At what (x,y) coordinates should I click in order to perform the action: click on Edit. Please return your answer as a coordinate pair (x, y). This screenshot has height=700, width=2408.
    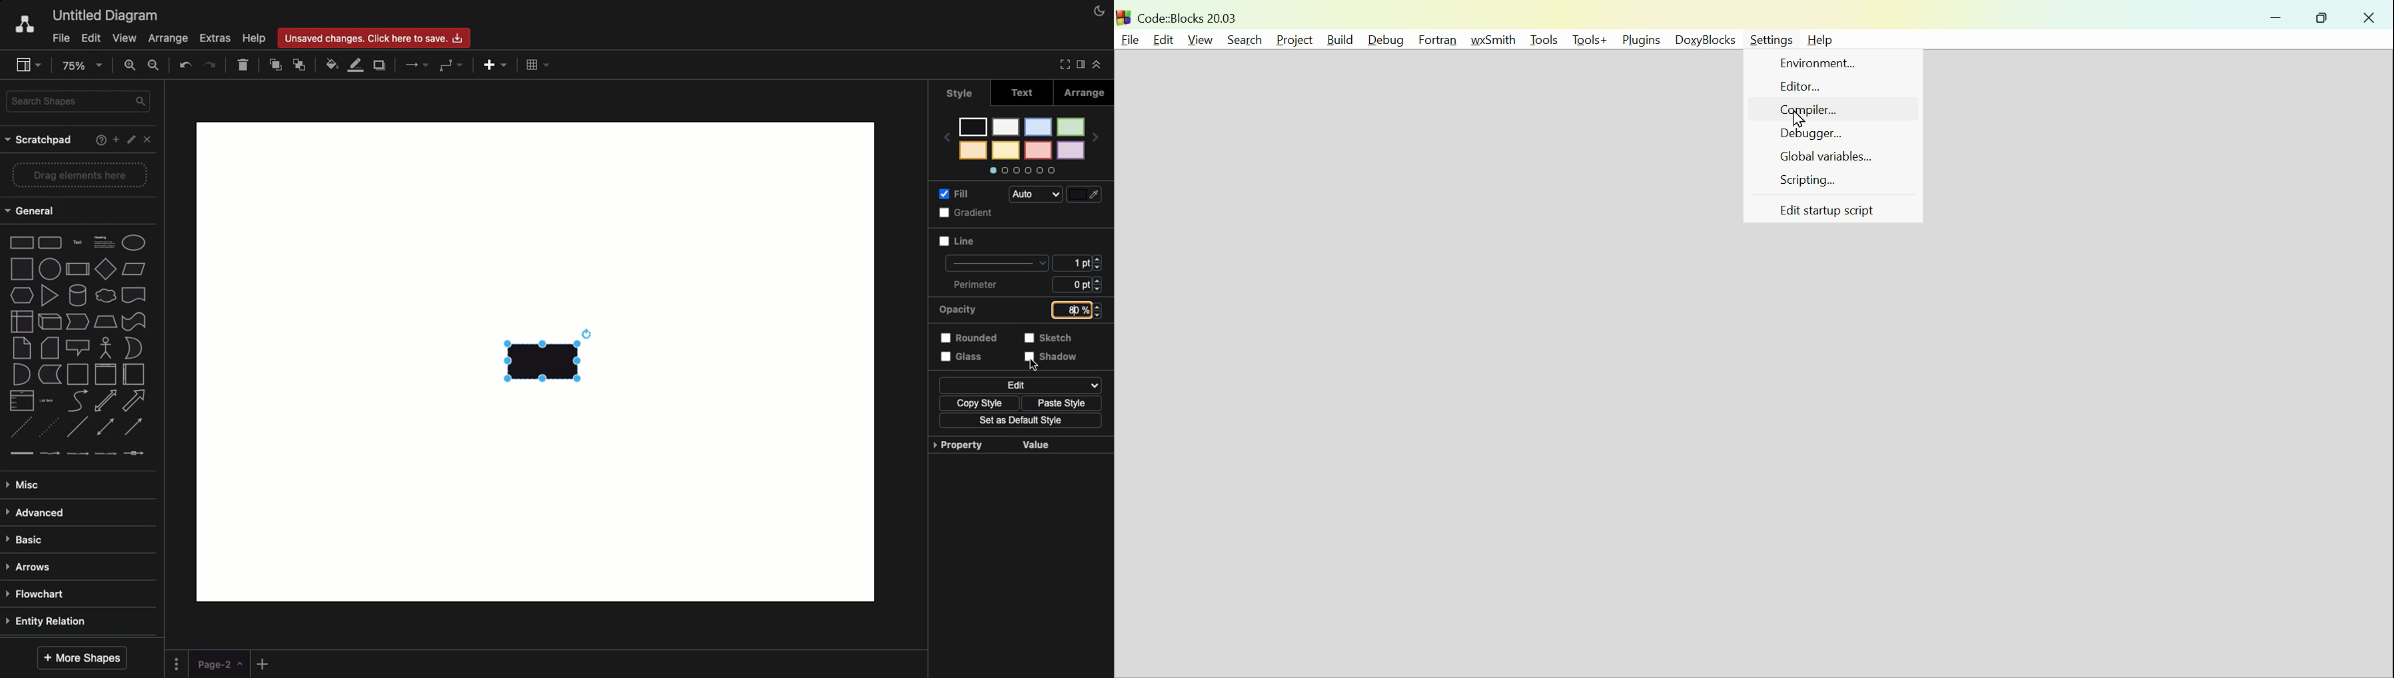
    Looking at the image, I should click on (129, 139).